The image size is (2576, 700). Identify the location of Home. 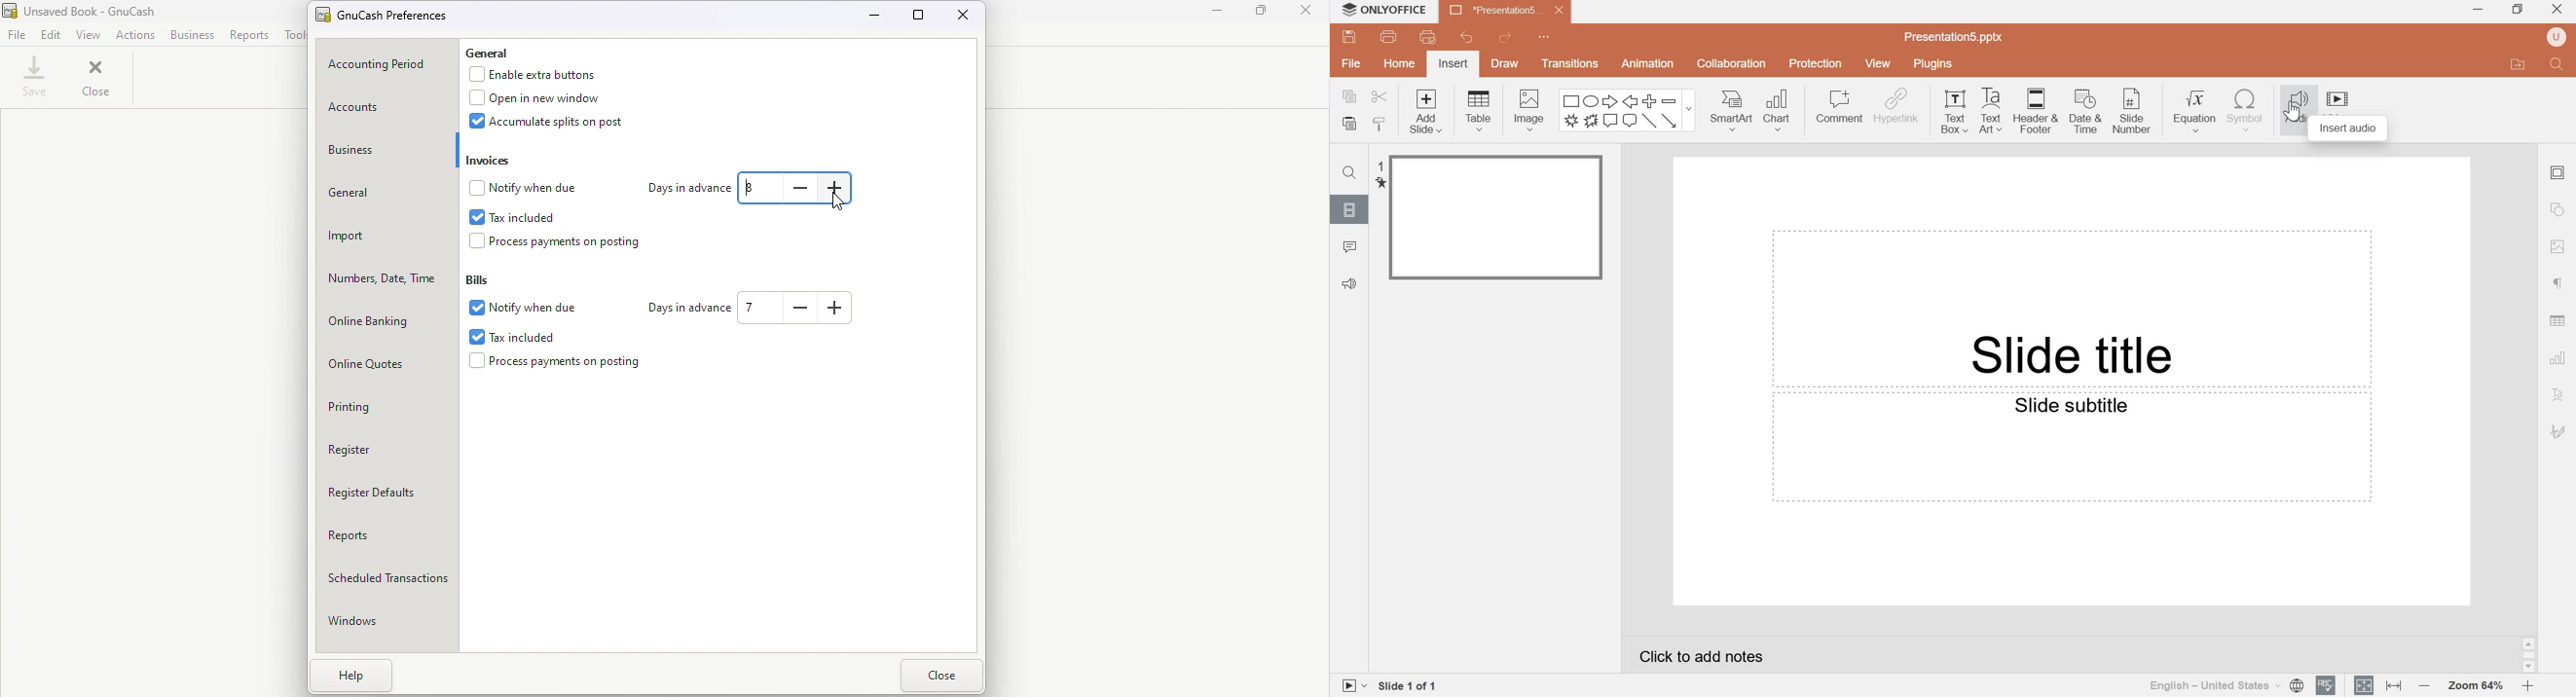
(1400, 62).